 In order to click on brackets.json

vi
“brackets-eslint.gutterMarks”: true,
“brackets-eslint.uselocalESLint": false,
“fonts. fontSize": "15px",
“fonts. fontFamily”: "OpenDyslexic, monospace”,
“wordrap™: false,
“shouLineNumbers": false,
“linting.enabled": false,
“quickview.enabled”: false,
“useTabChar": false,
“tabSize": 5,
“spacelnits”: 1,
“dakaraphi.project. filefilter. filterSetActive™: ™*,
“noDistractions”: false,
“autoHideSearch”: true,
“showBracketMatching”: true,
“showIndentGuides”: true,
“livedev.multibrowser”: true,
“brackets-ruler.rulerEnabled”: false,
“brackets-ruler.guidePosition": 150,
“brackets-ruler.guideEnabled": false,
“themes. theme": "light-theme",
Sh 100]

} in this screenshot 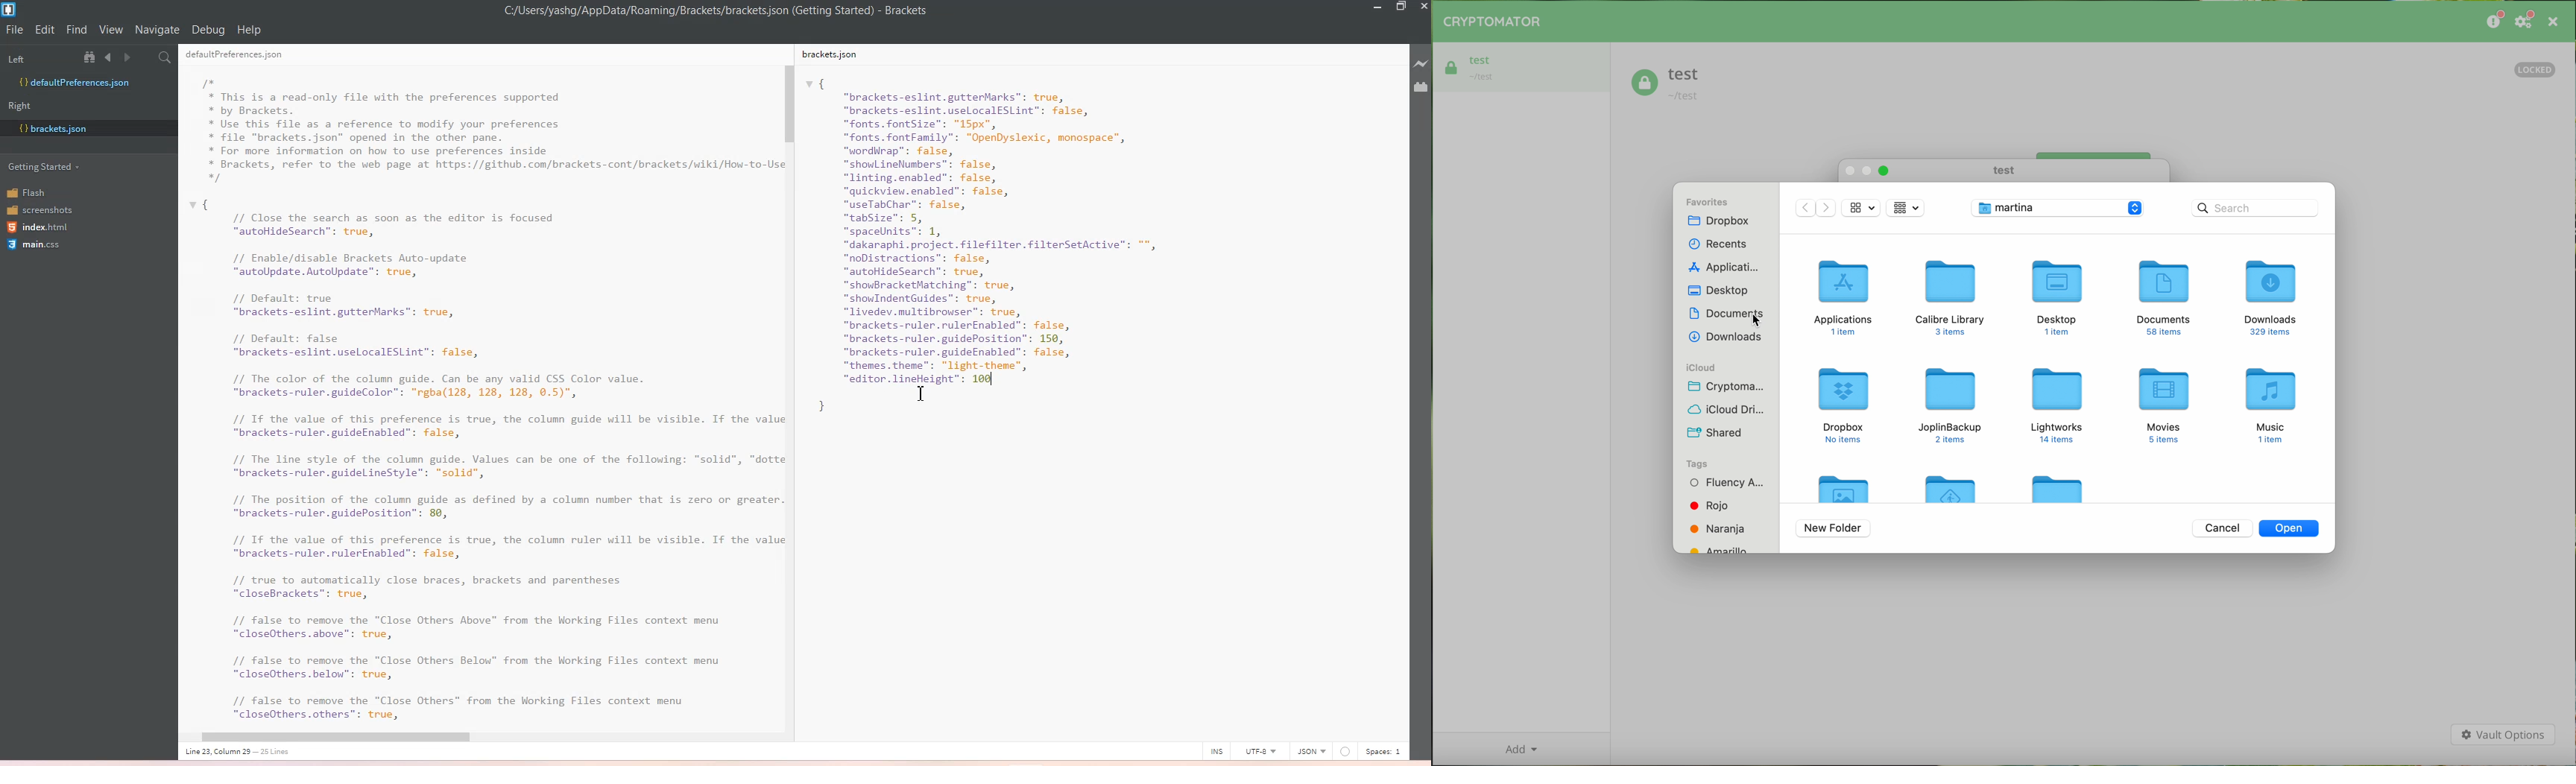, I will do `click(1010, 256)`.